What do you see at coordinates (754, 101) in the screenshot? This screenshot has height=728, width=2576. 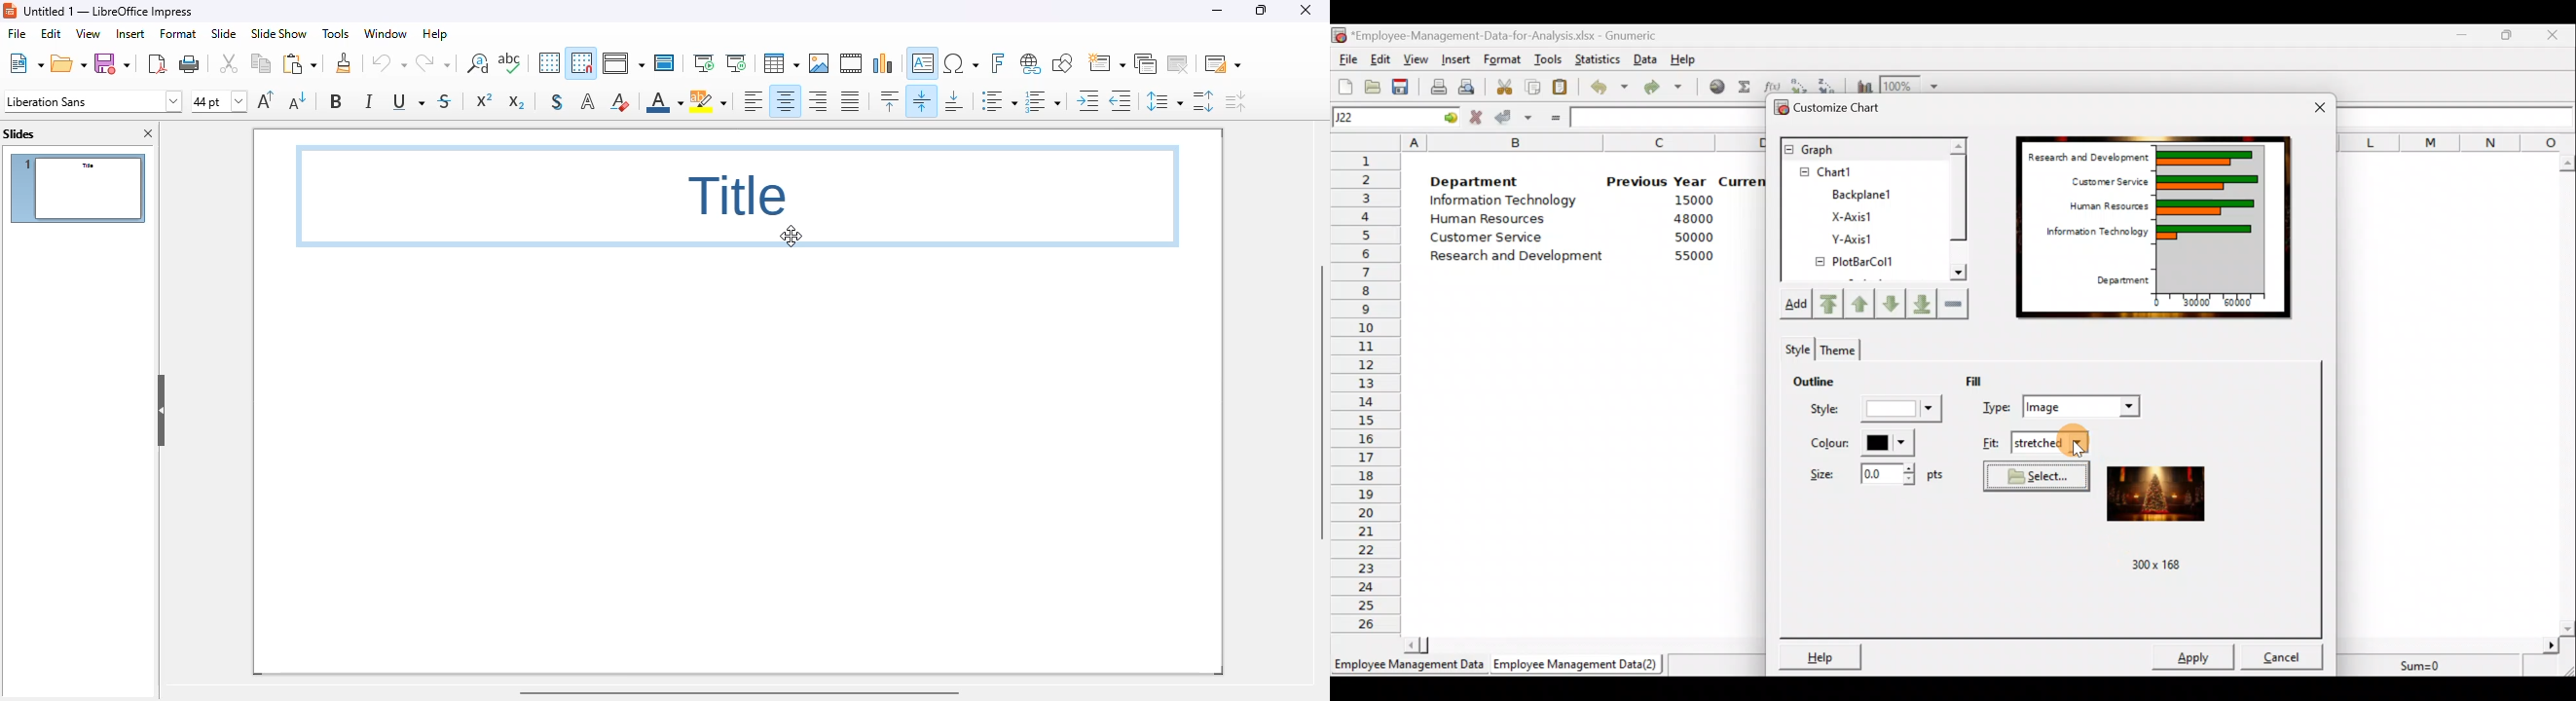 I see `align left` at bounding box center [754, 101].